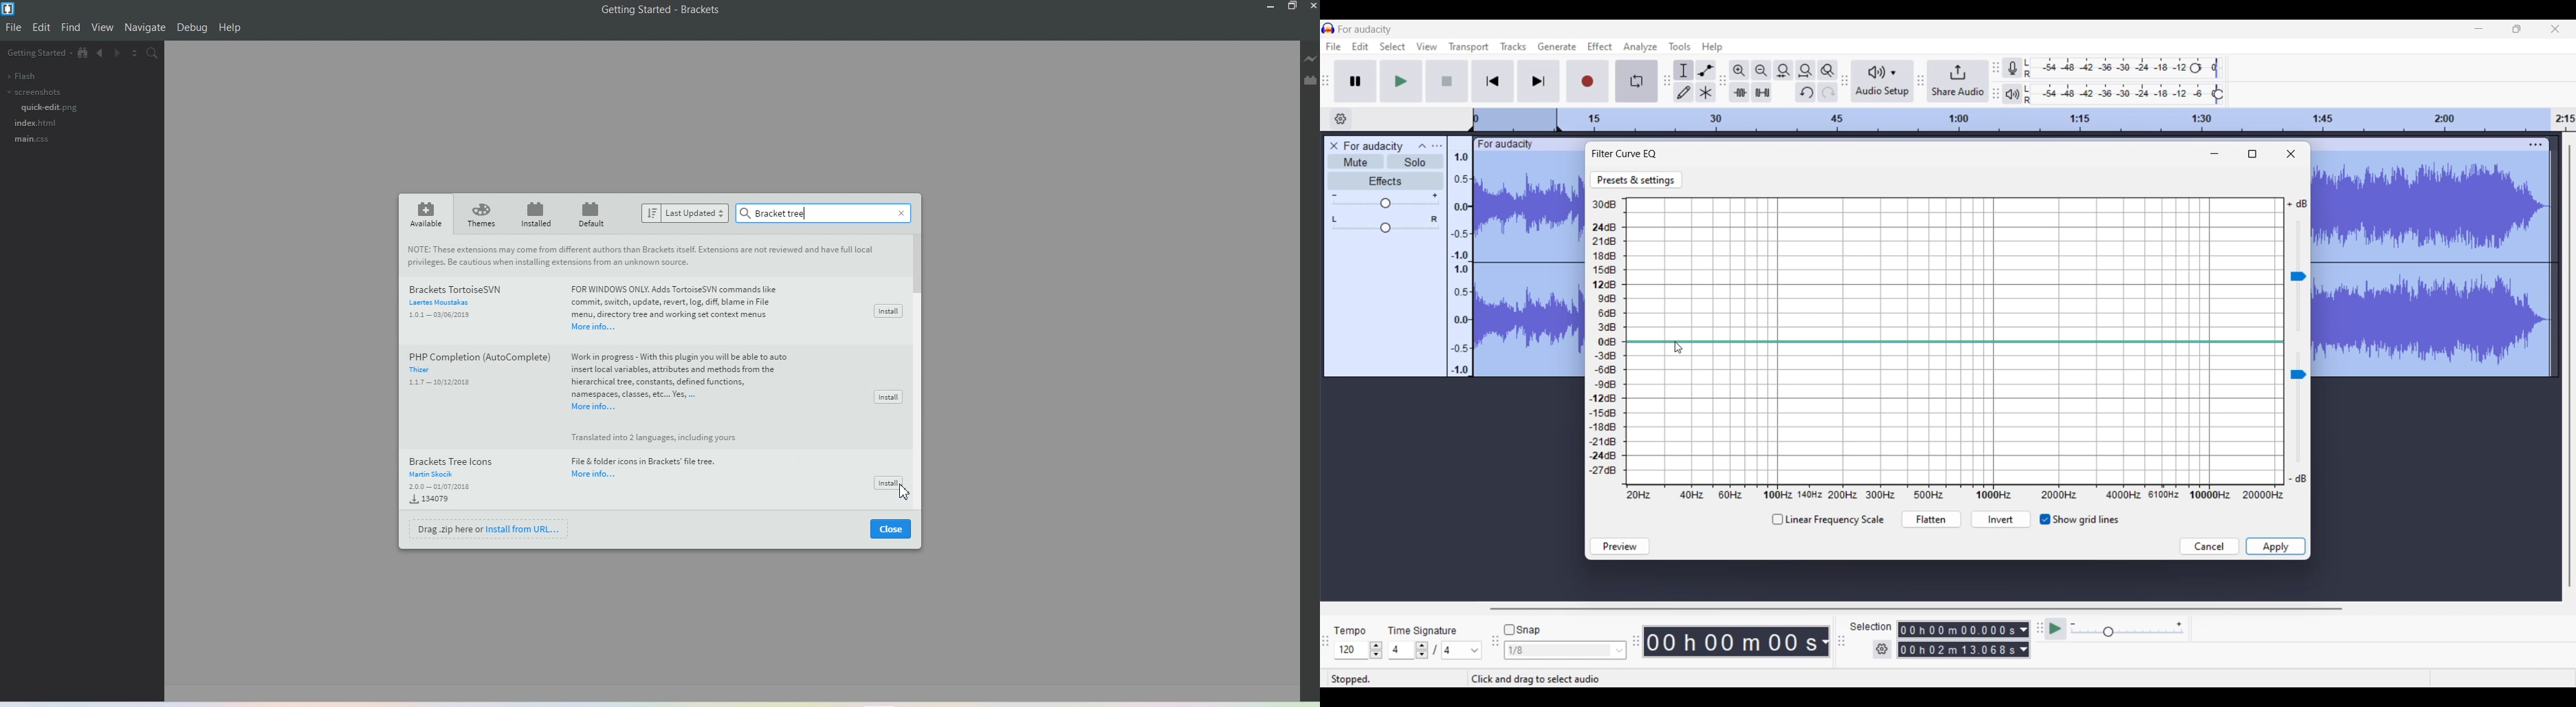 The image size is (2576, 728). Describe the element at coordinates (1600, 47) in the screenshot. I see `Effect menu` at that location.